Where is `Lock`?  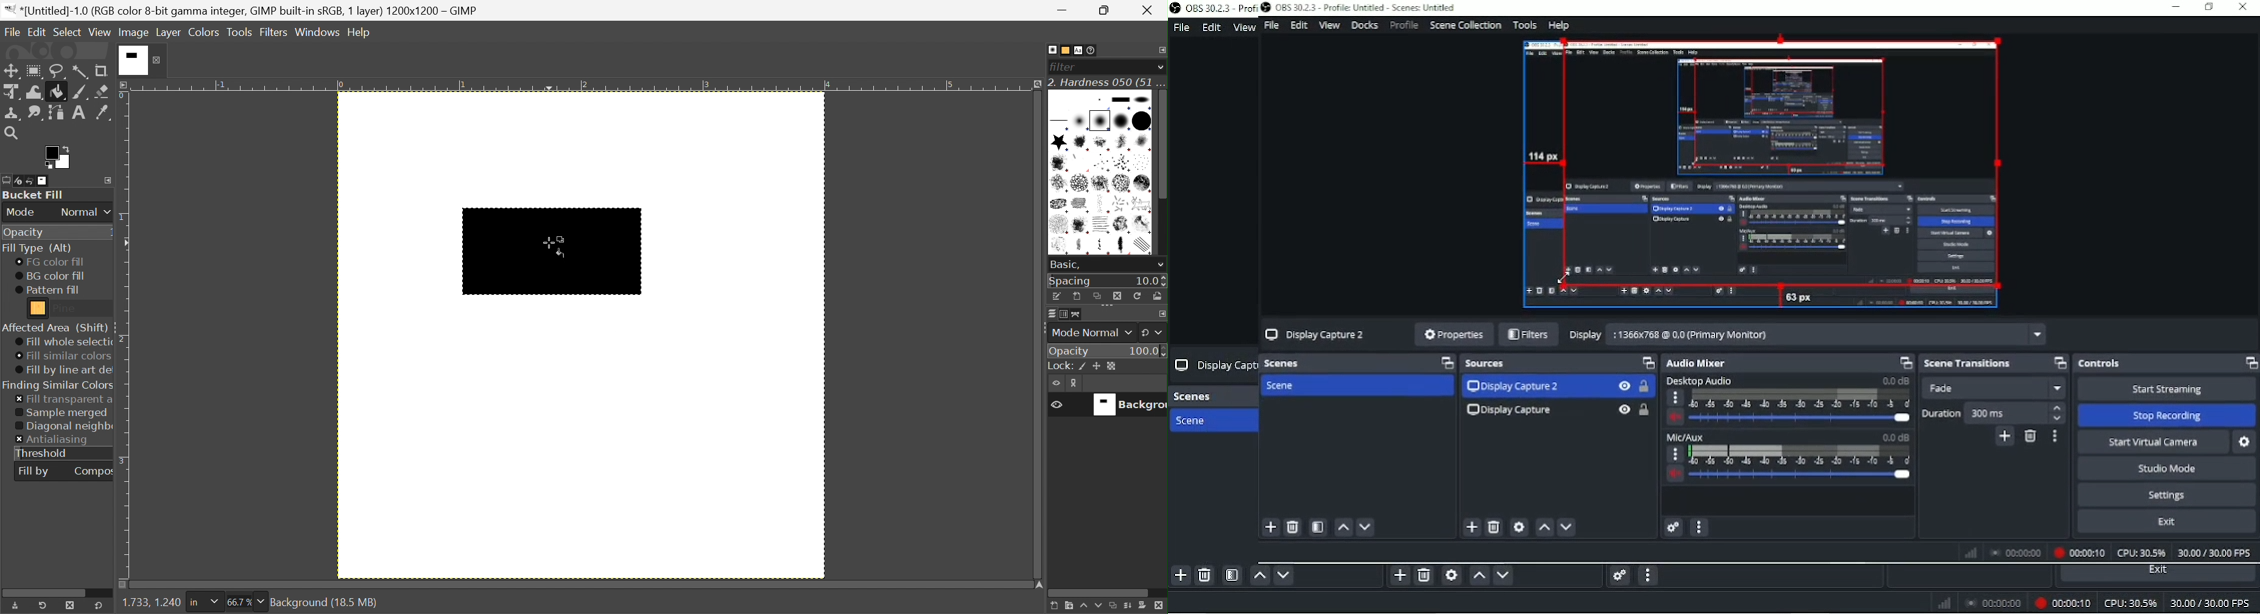
Lock is located at coordinates (1646, 410).